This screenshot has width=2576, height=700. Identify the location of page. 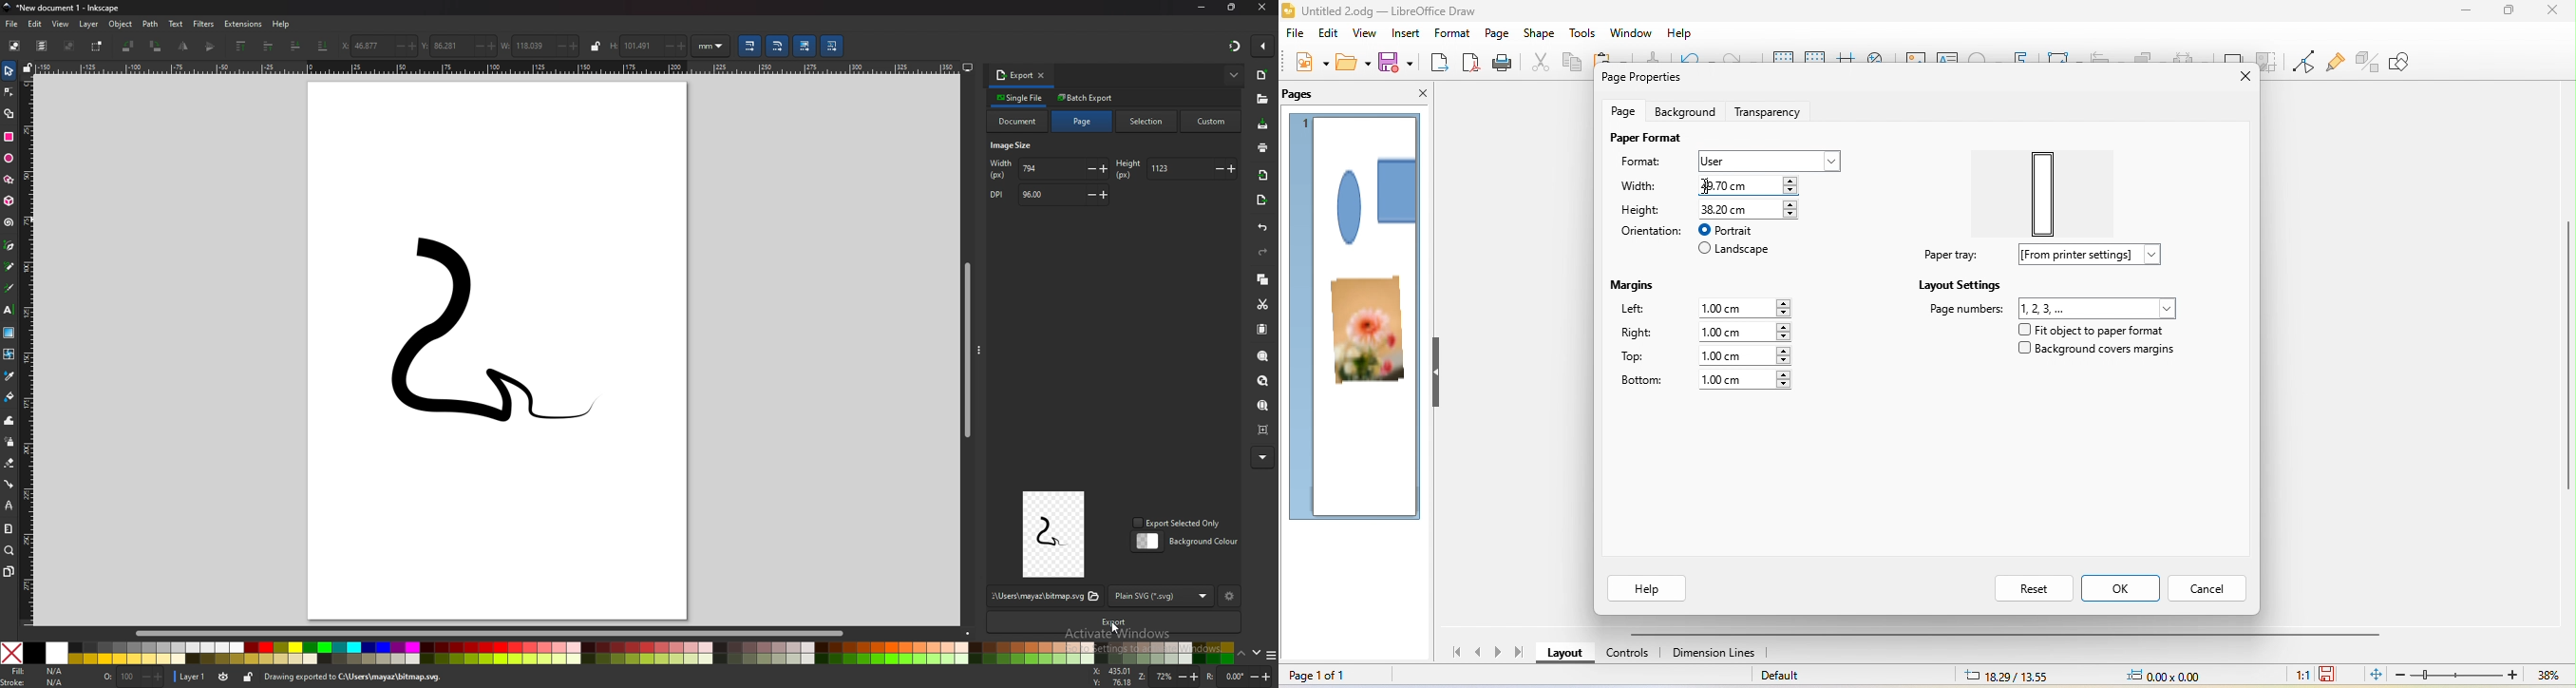
(1496, 34).